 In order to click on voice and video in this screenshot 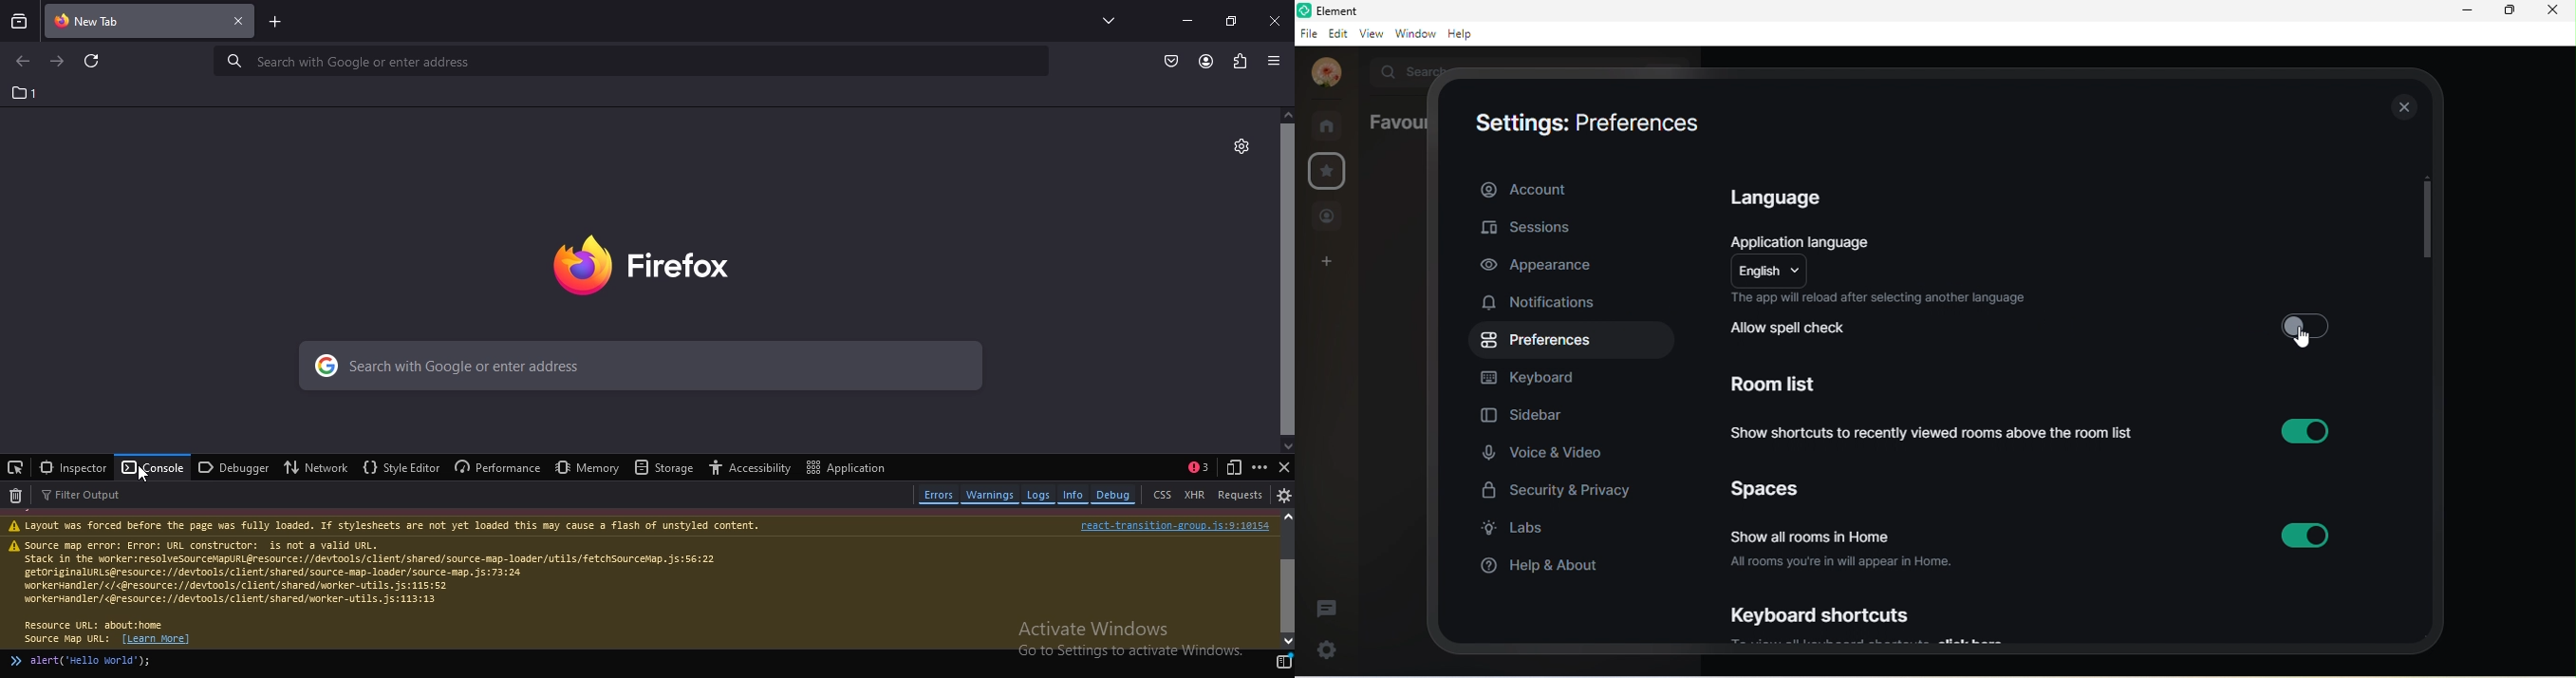, I will do `click(1552, 452)`.